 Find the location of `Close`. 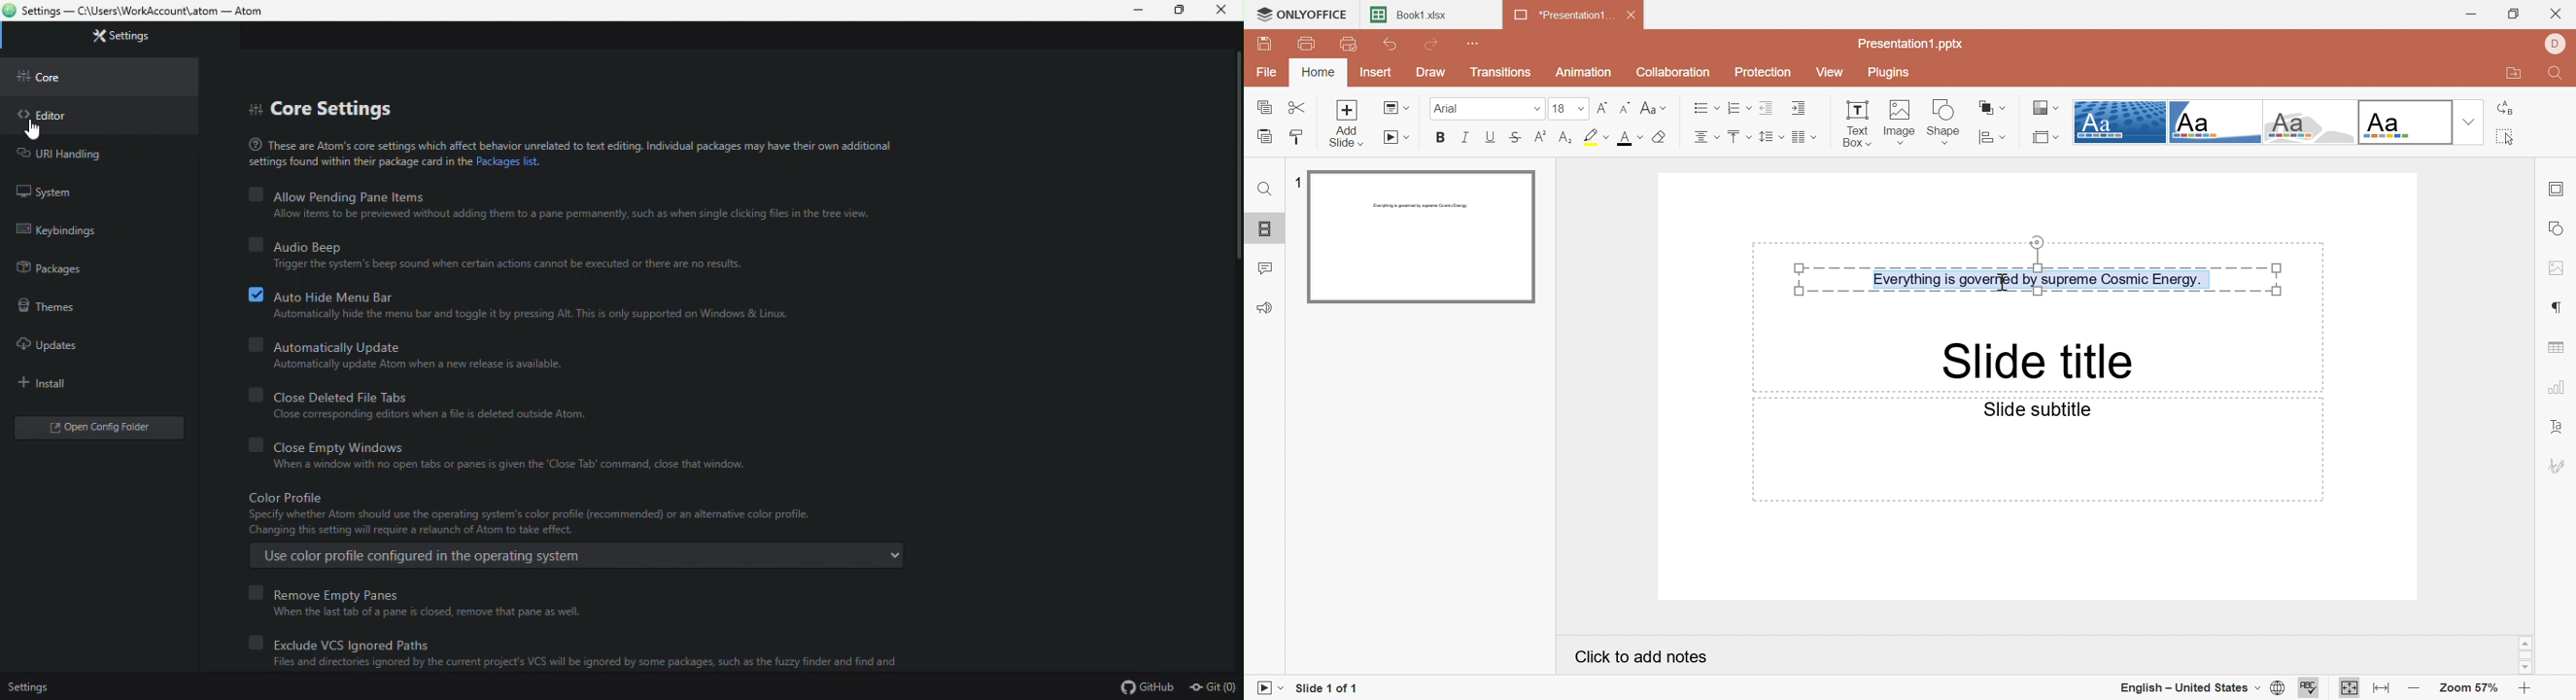

Close is located at coordinates (1222, 11).